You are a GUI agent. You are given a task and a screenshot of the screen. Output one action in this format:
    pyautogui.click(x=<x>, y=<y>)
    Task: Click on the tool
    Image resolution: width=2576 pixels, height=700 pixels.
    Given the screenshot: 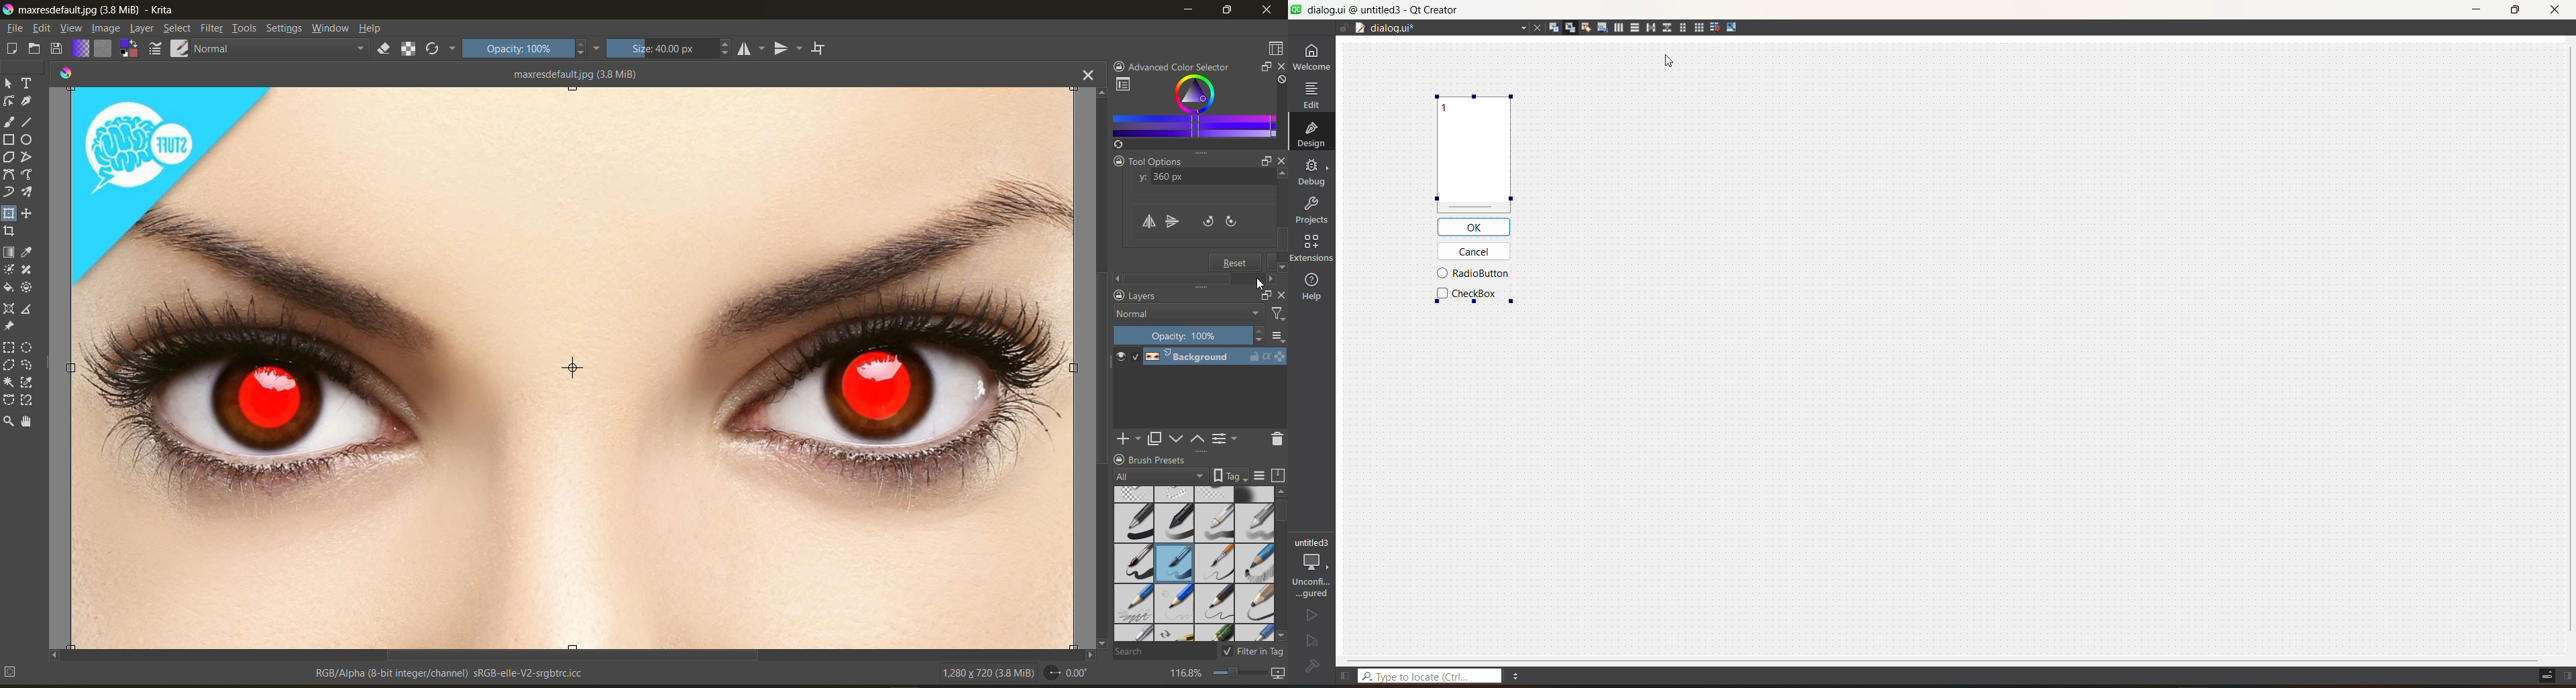 What is the action you would take?
    pyautogui.click(x=8, y=422)
    